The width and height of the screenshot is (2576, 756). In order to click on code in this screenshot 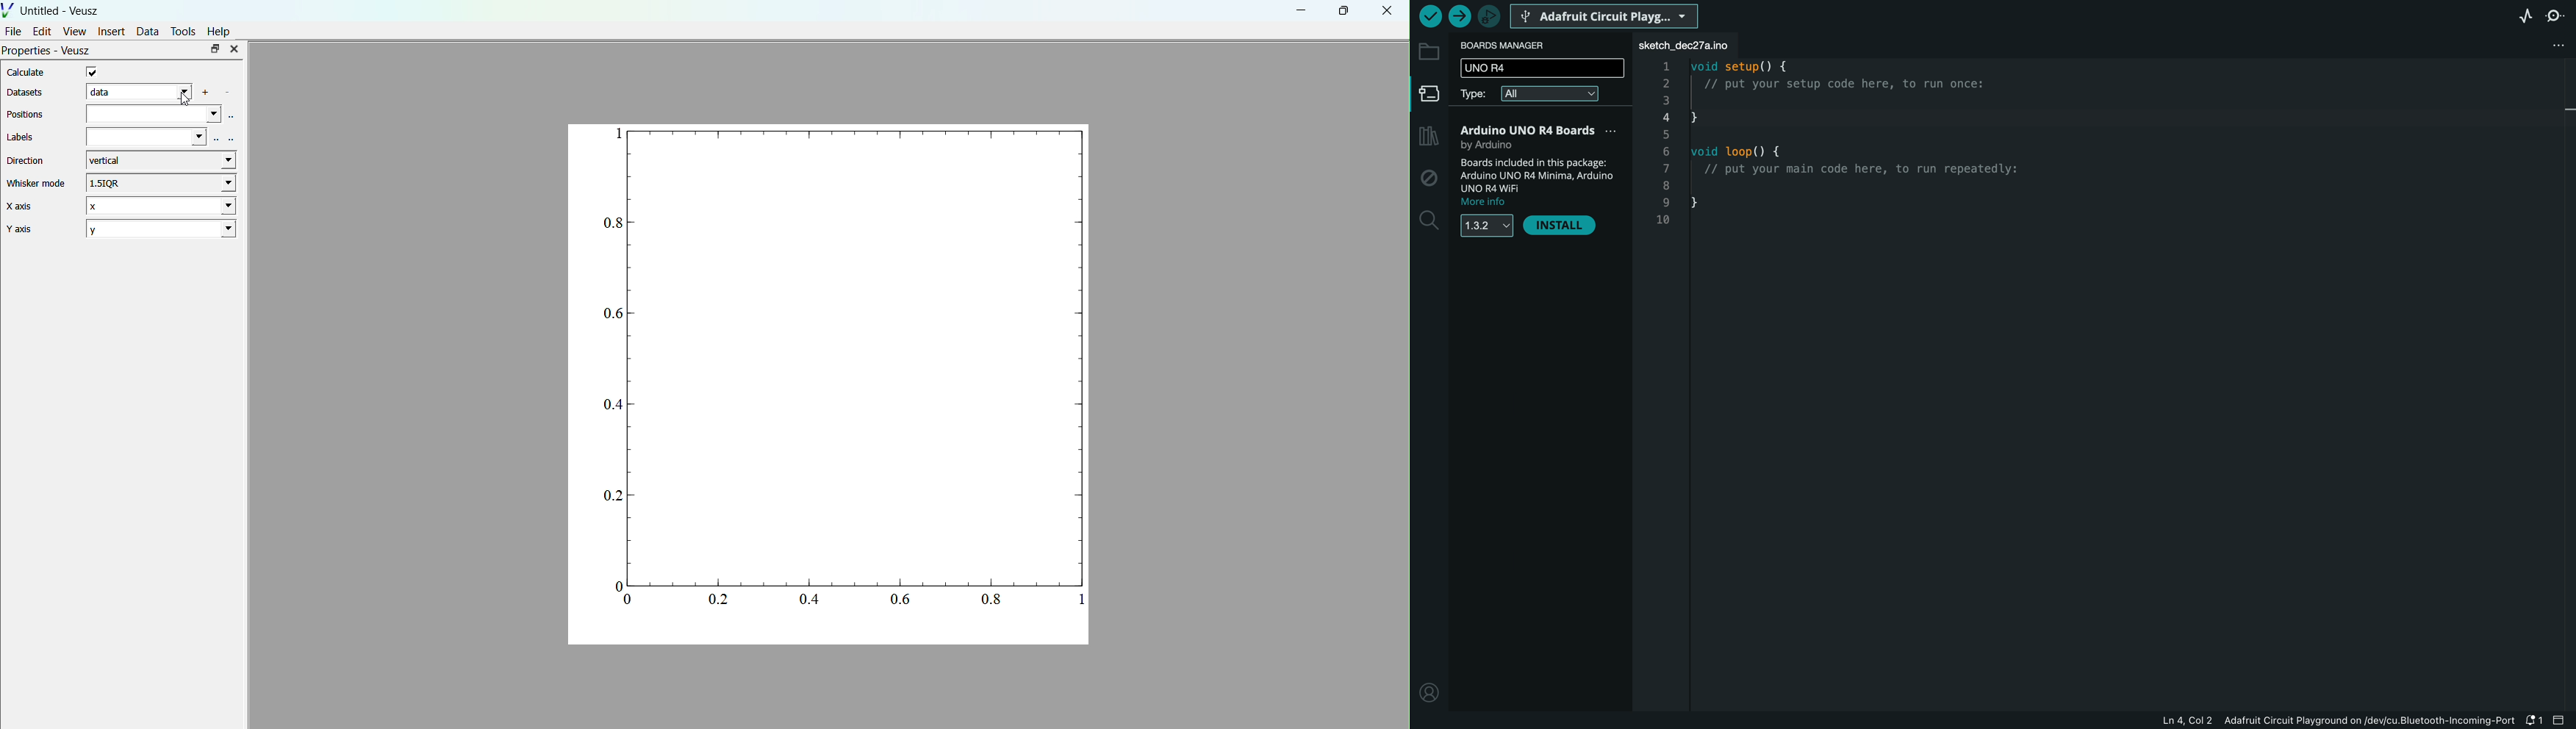, I will do `click(1837, 132)`.